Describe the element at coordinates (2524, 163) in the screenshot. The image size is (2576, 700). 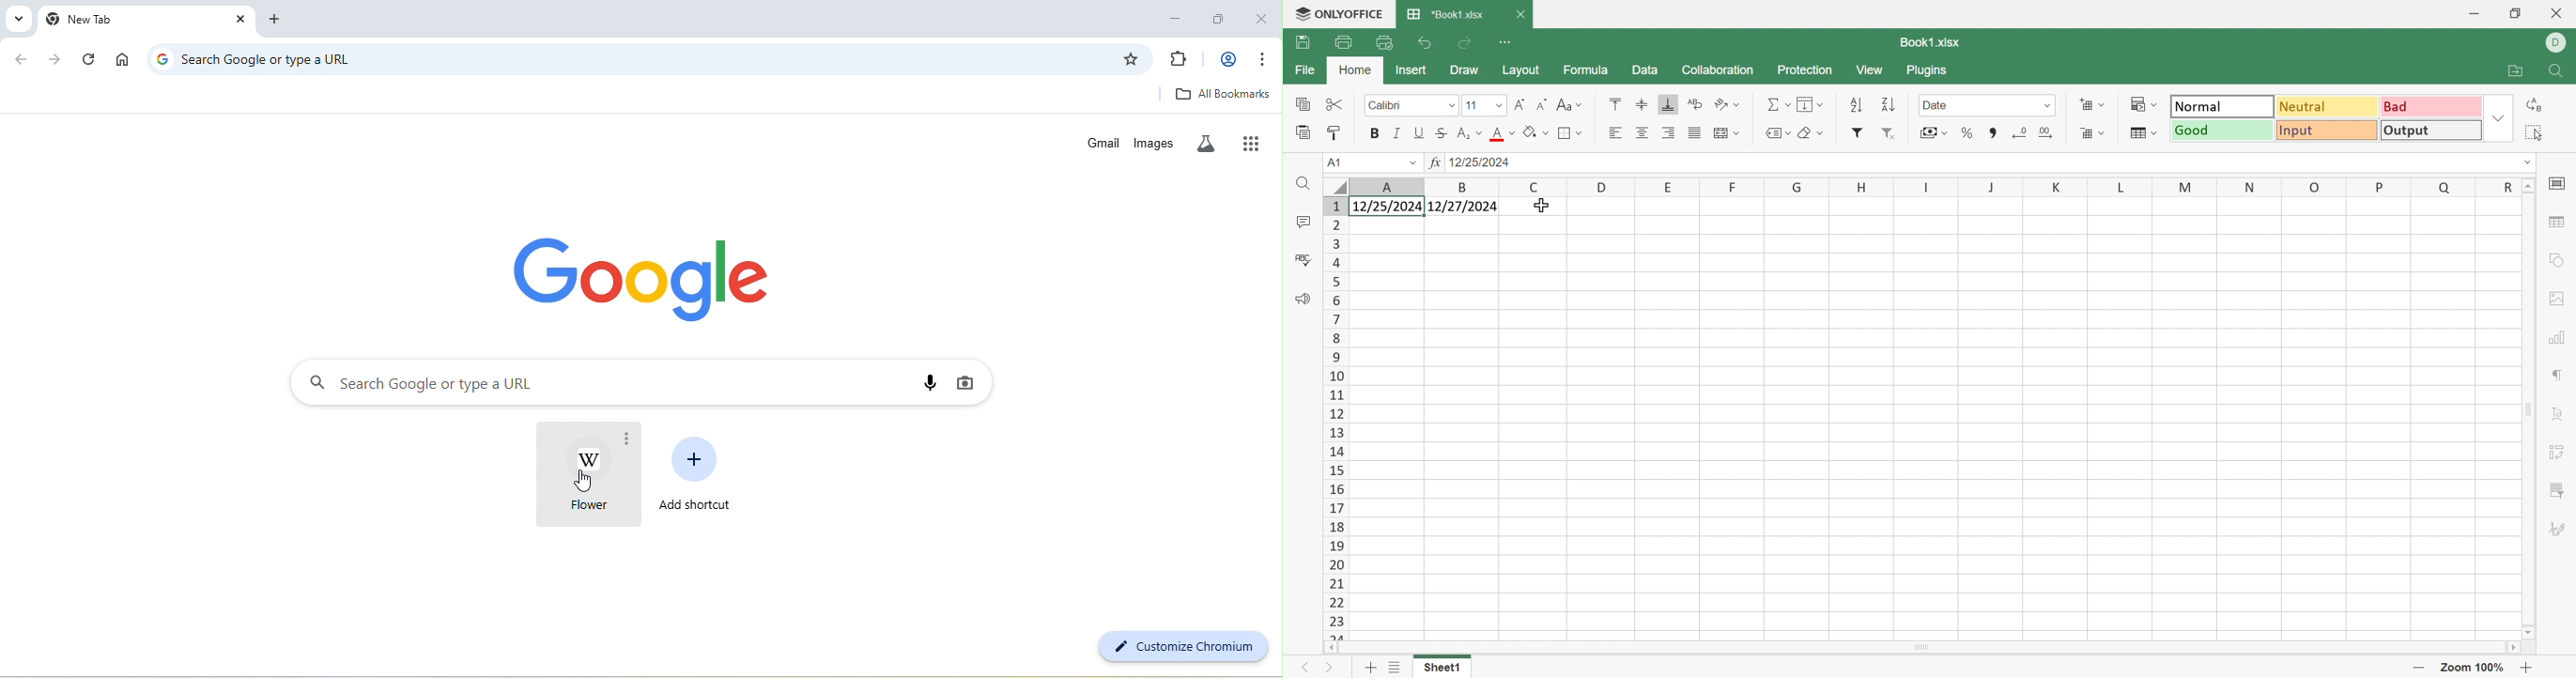
I see `Drop Down` at that location.